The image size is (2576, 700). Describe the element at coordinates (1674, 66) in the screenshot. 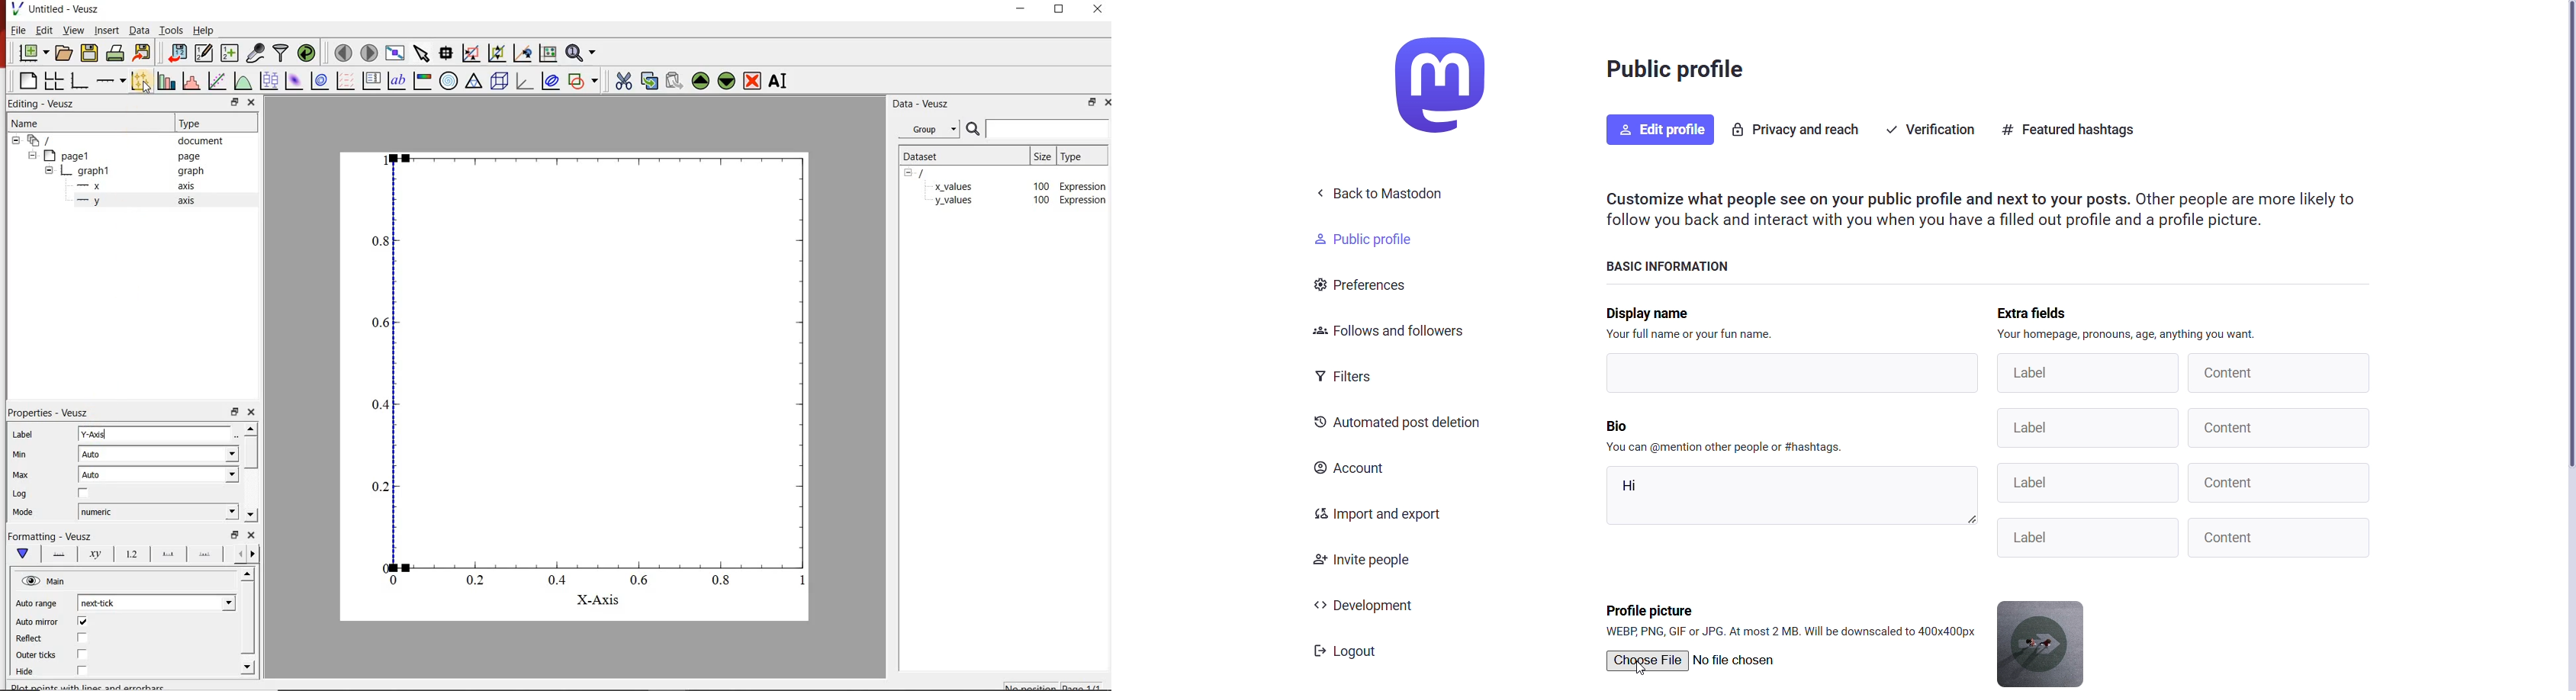

I see `public profile` at that location.